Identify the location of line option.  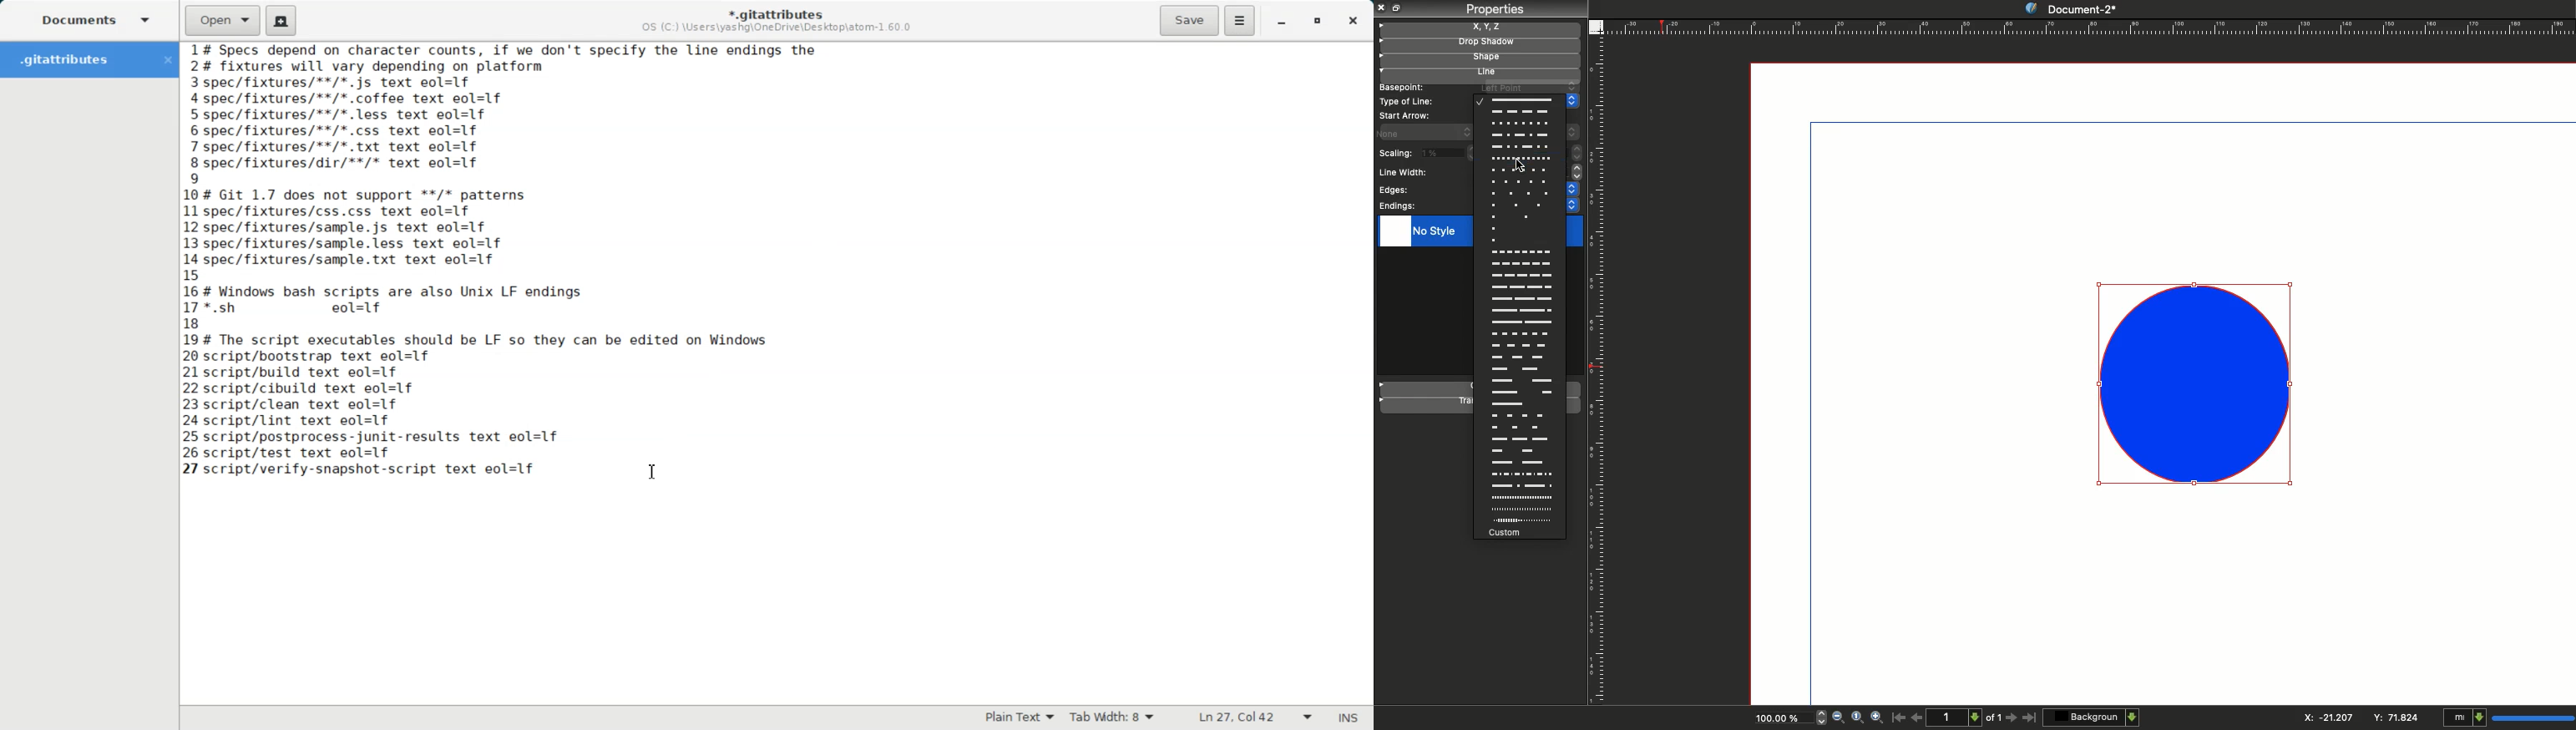
(1521, 170).